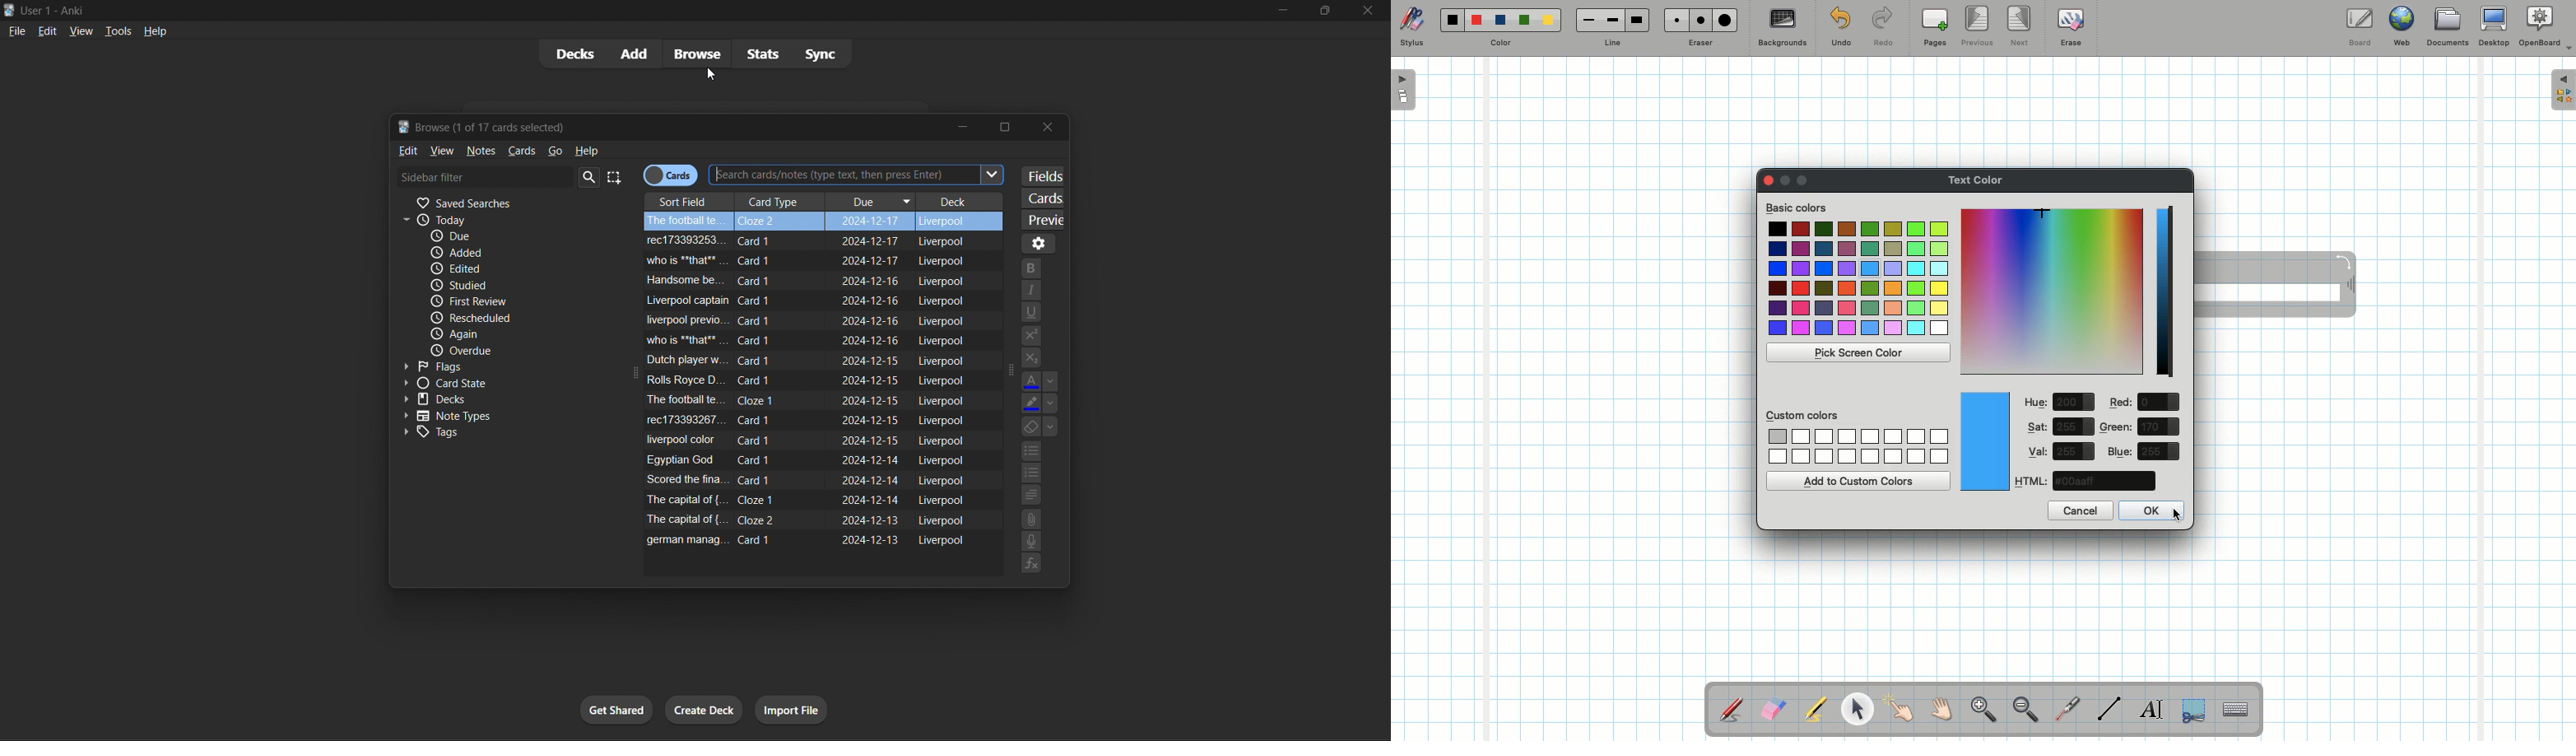  Describe the element at coordinates (686, 479) in the screenshot. I see `field` at that location.